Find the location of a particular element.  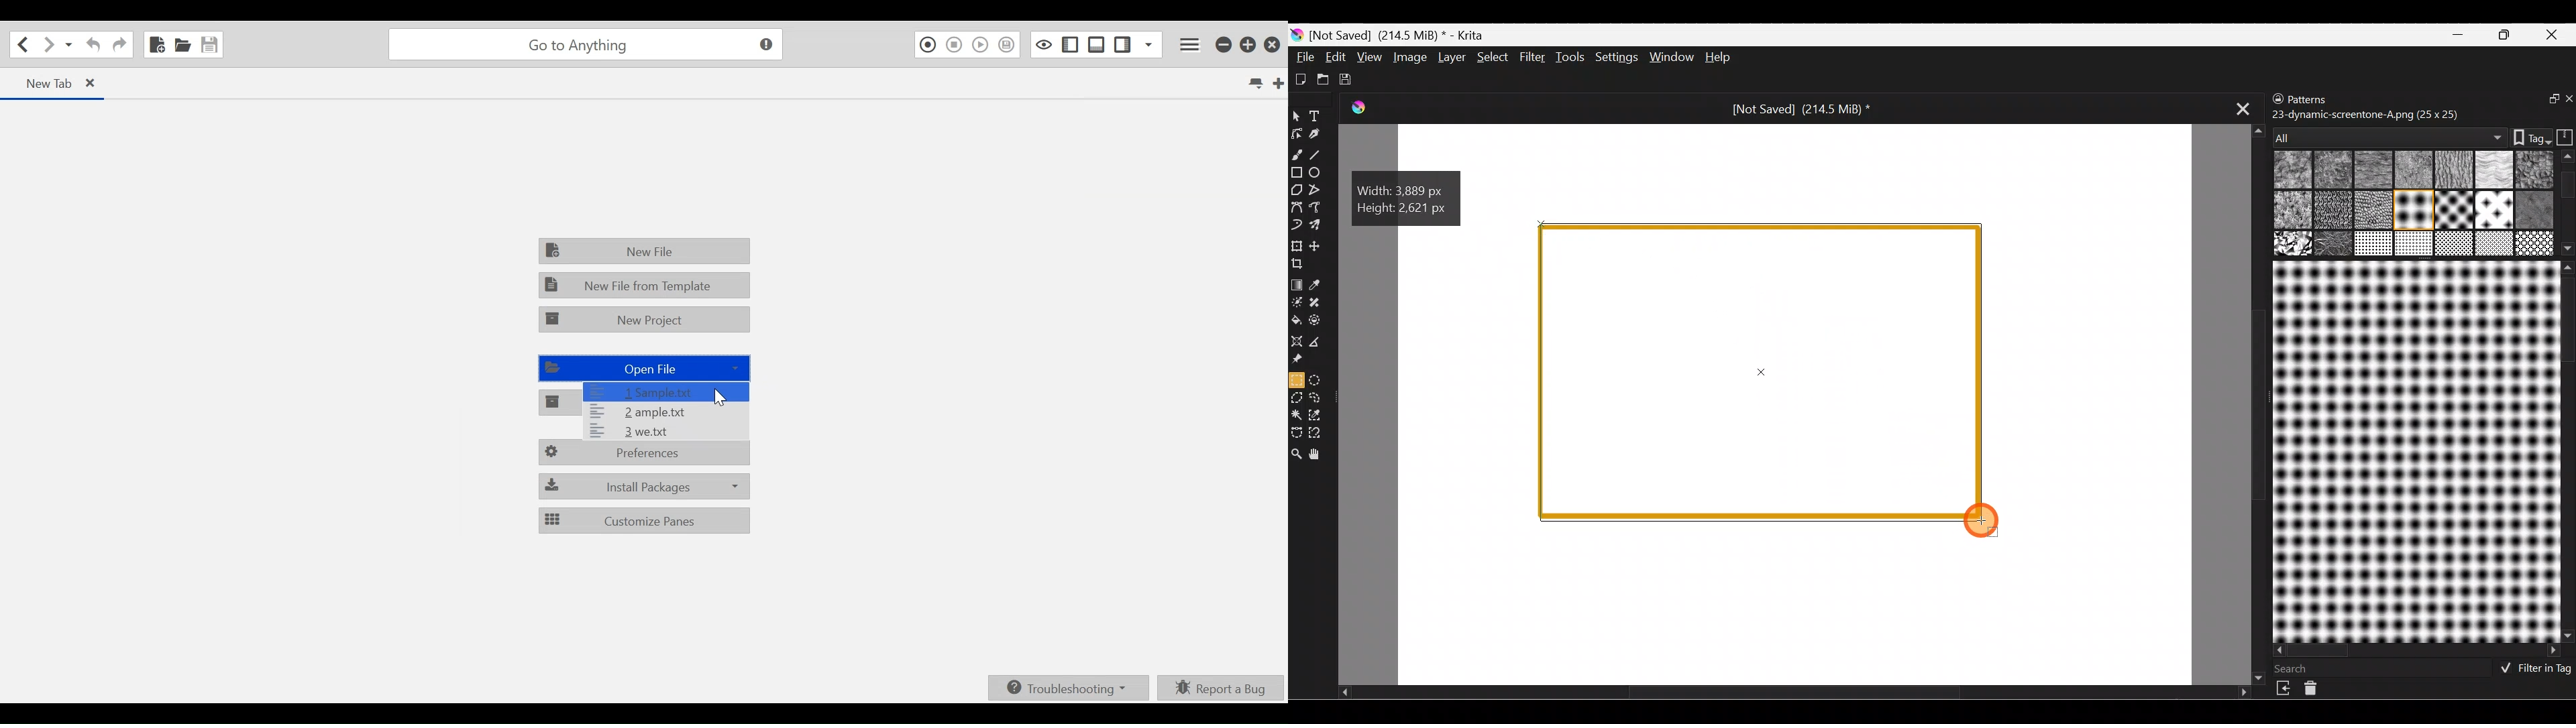

Line tool is located at coordinates (1322, 154).